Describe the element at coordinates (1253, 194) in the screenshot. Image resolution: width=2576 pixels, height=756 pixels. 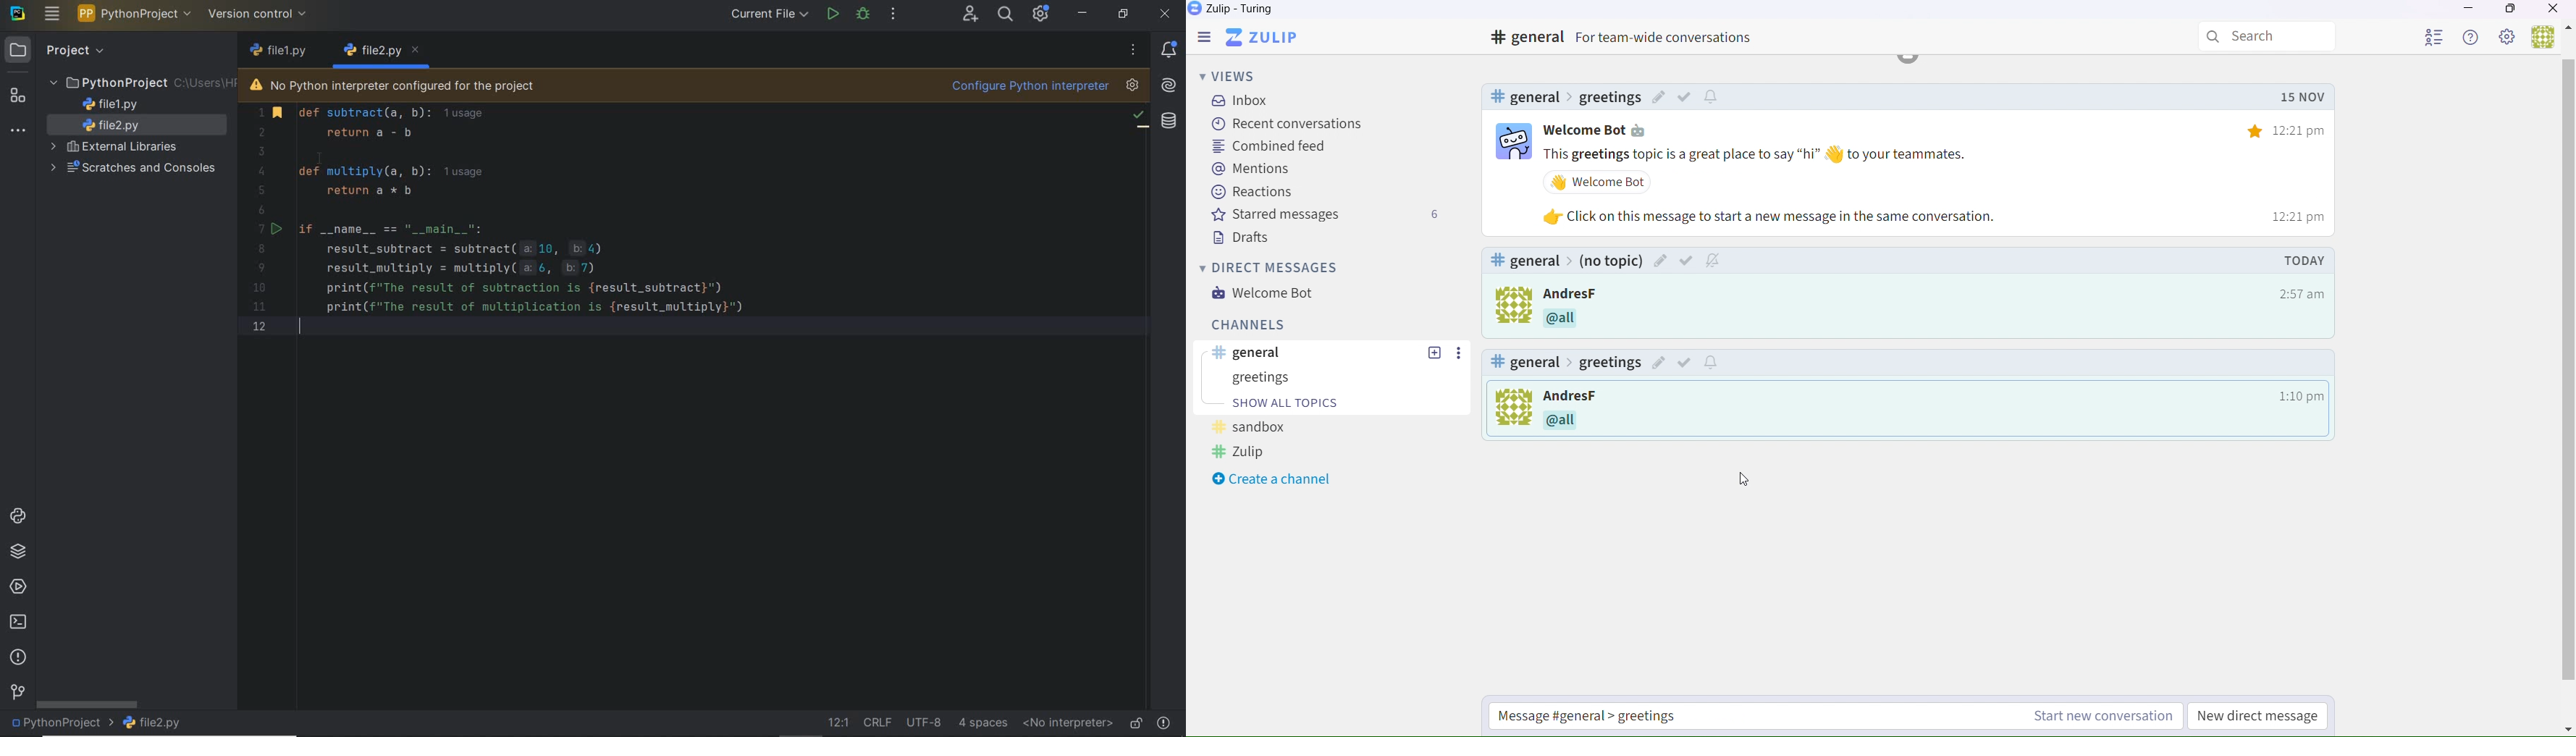
I see `Reactions` at that location.